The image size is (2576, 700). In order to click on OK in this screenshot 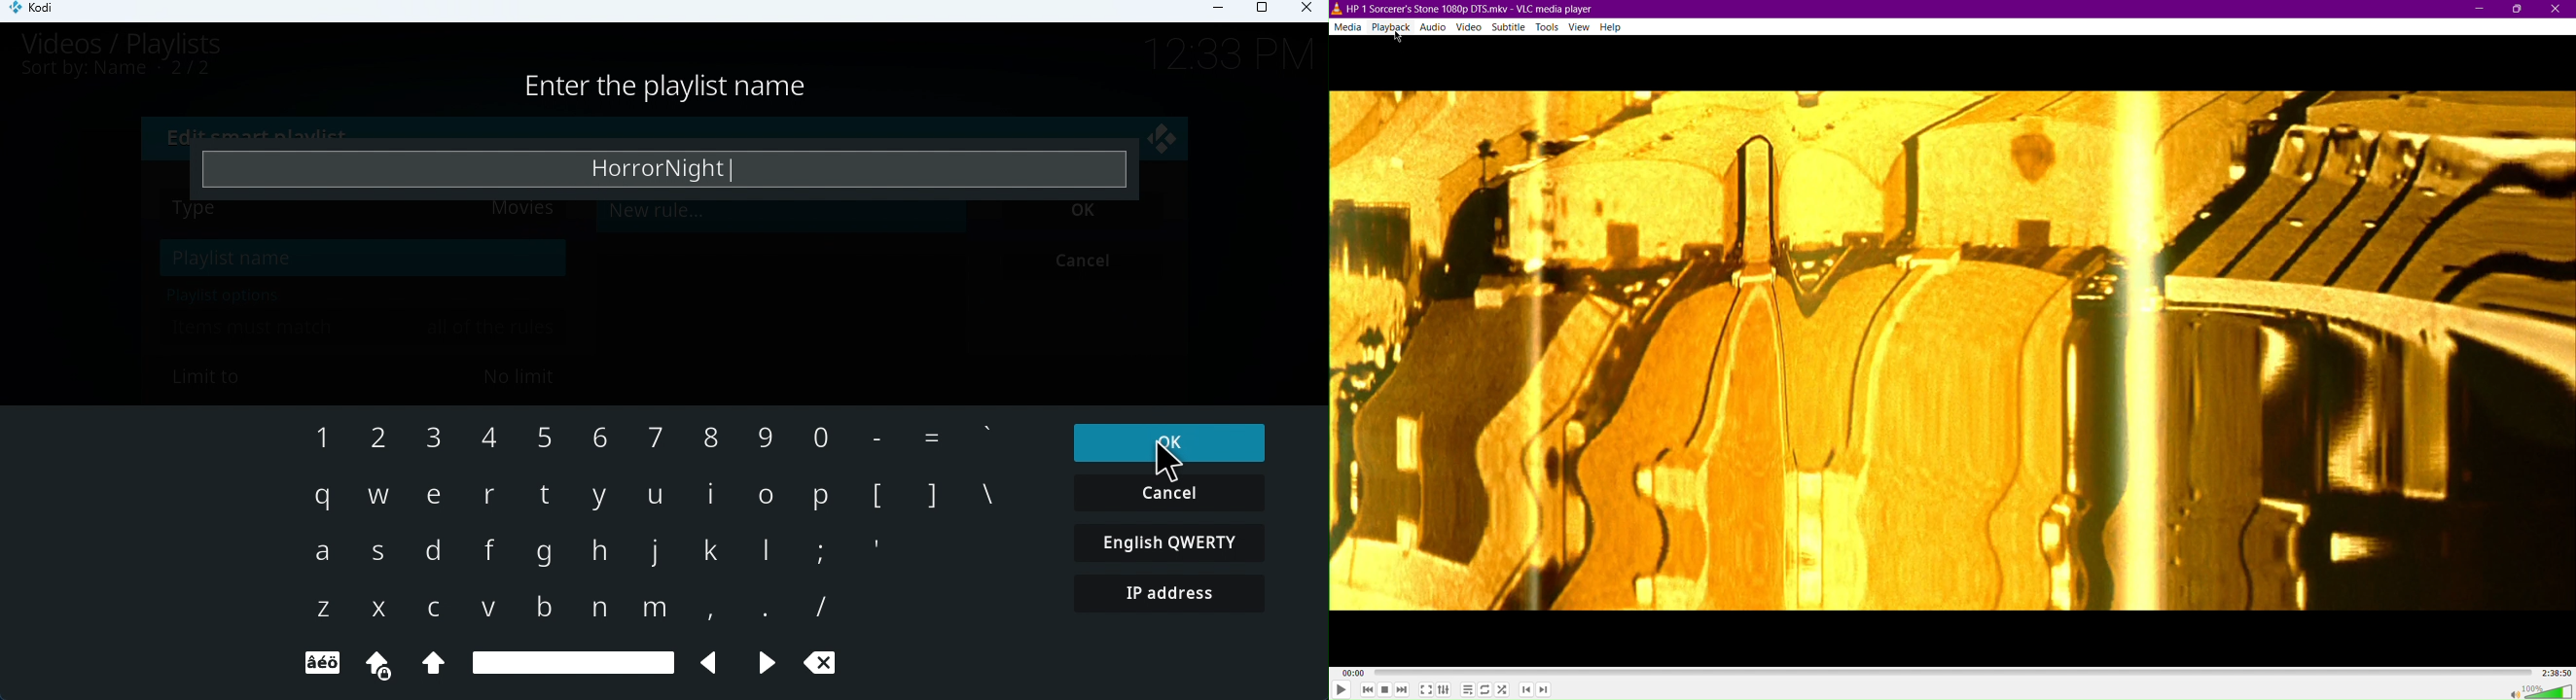, I will do `click(1166, 441)`.